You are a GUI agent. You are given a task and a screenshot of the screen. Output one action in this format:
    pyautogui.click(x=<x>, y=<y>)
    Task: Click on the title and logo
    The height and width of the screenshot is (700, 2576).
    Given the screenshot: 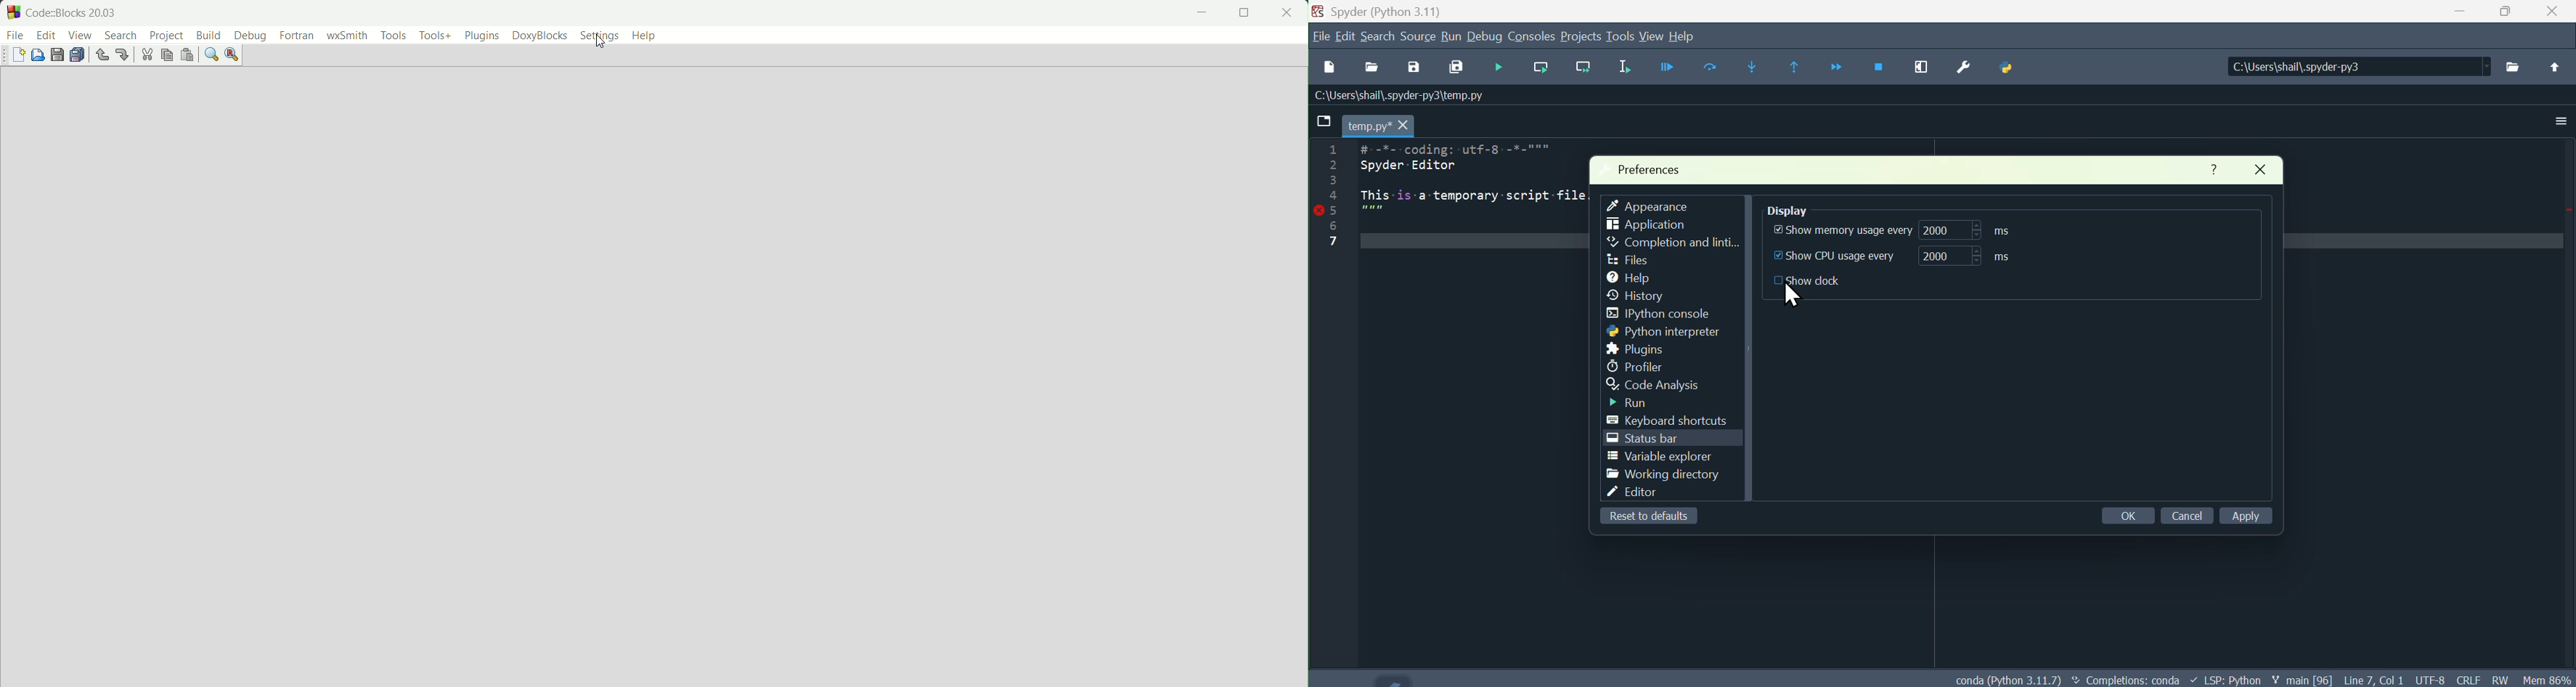 What is the action you would take?
    pyautogui.click(x=63, y=12)
    